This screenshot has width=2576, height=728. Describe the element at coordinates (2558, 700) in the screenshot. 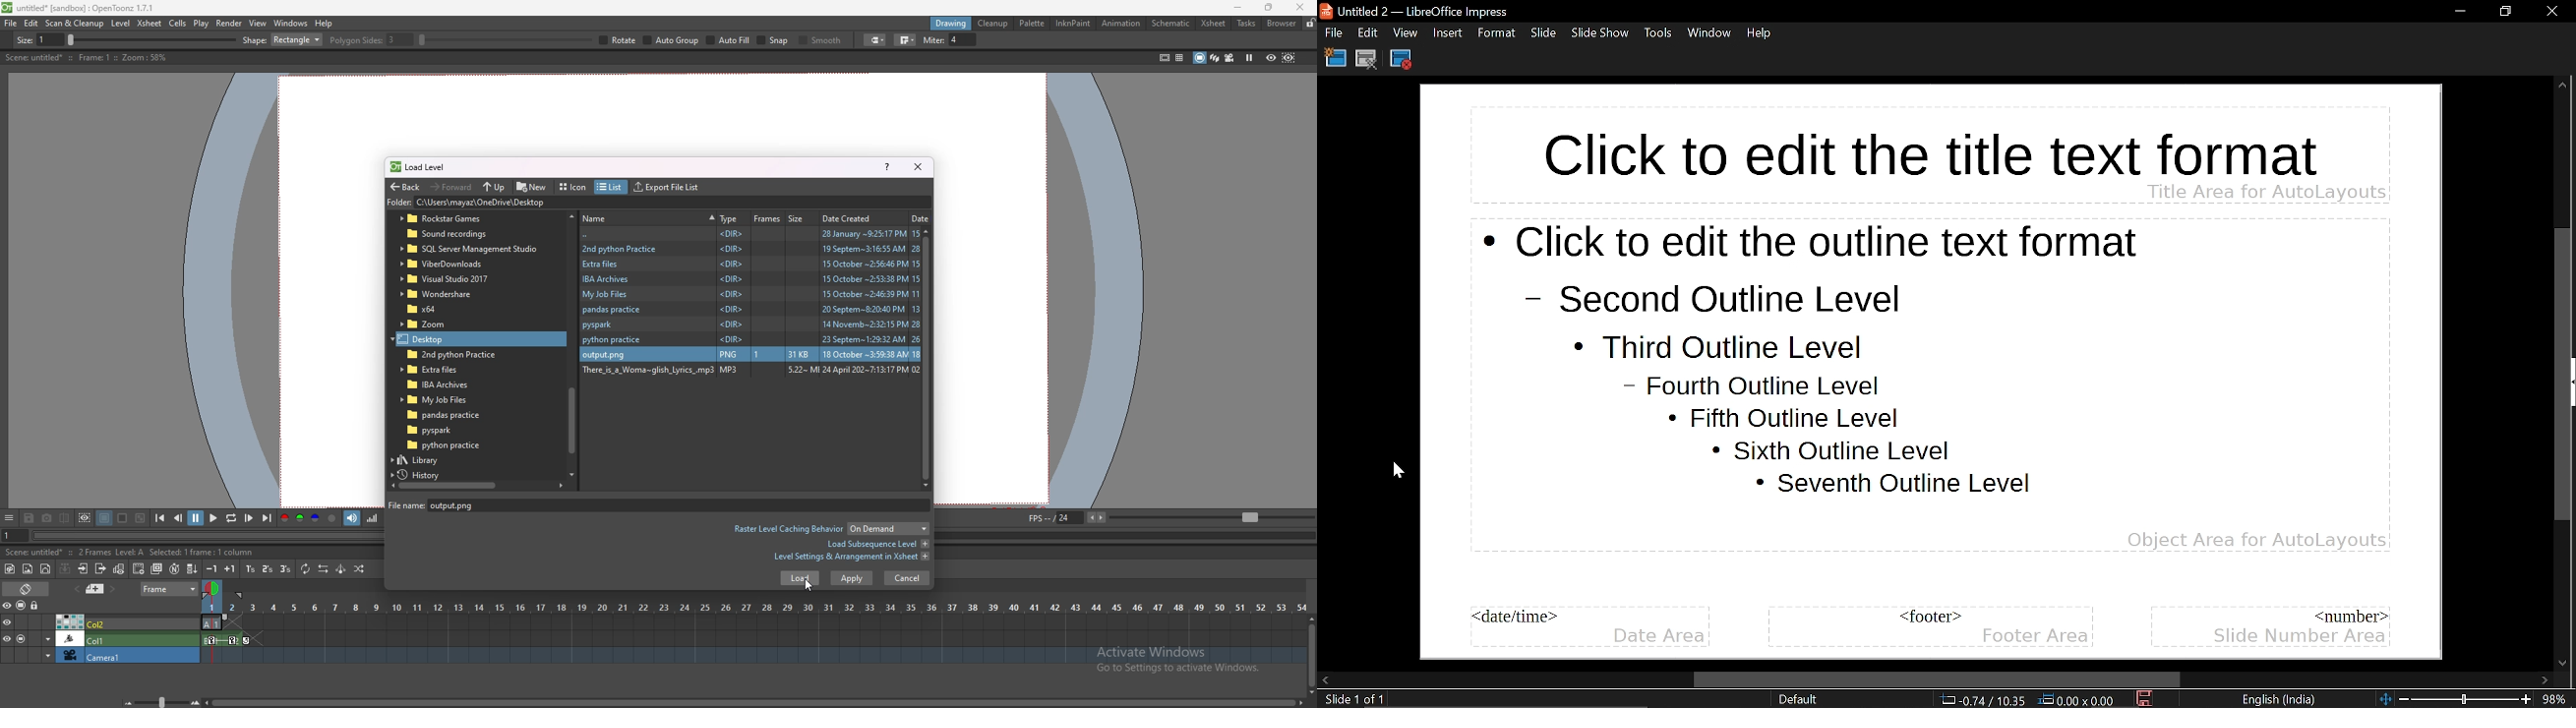

I see `current zoom` at that location.